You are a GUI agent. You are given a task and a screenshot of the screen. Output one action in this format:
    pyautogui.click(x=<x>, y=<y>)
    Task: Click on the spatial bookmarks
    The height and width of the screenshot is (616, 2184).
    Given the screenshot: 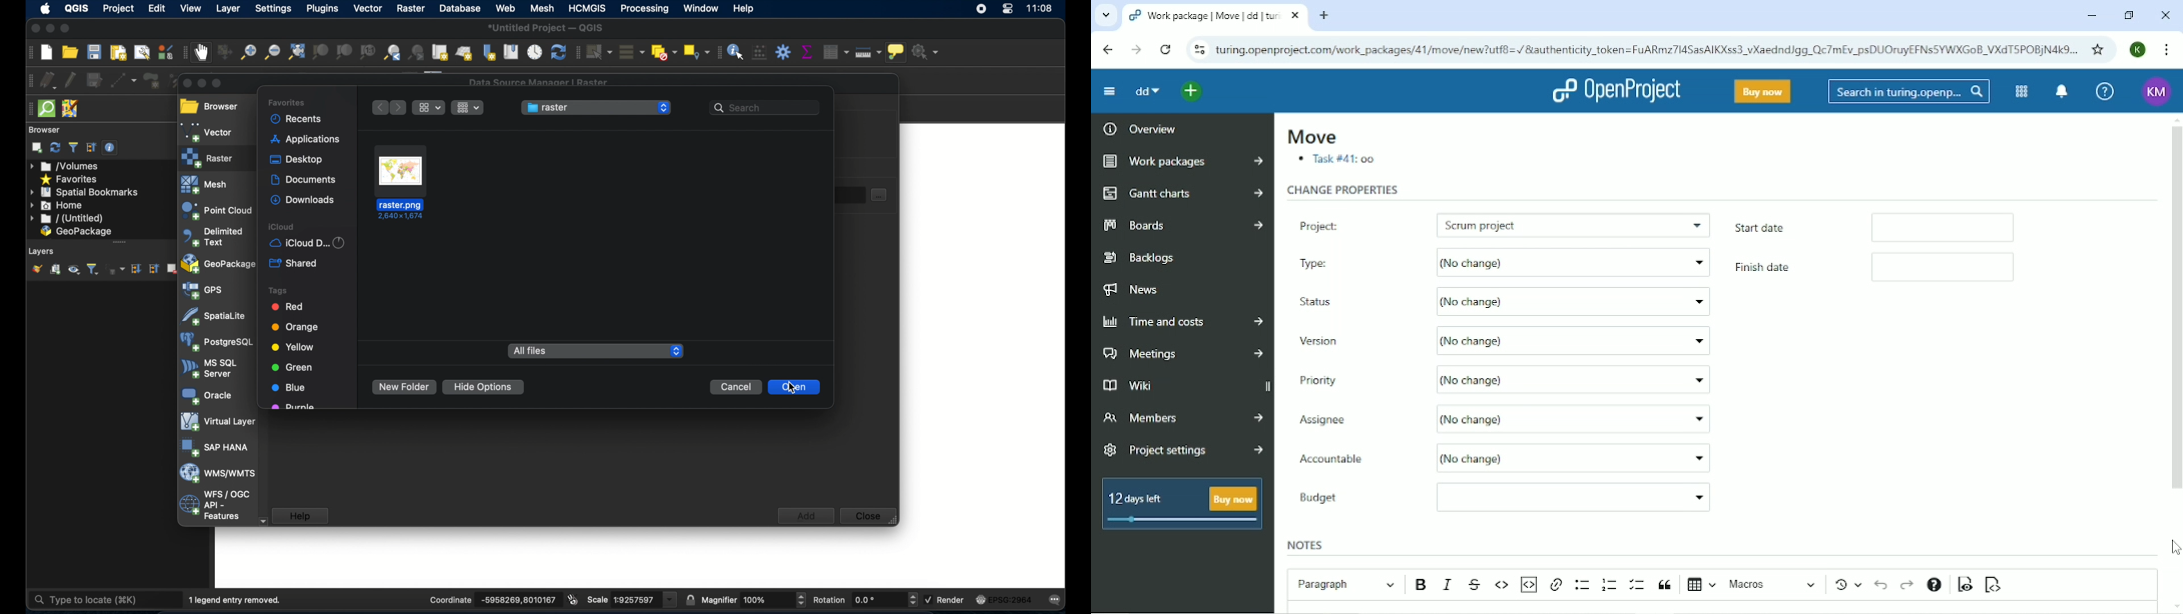 What is the action you would take?
    pyautogui.click(x=85, y=192)
    